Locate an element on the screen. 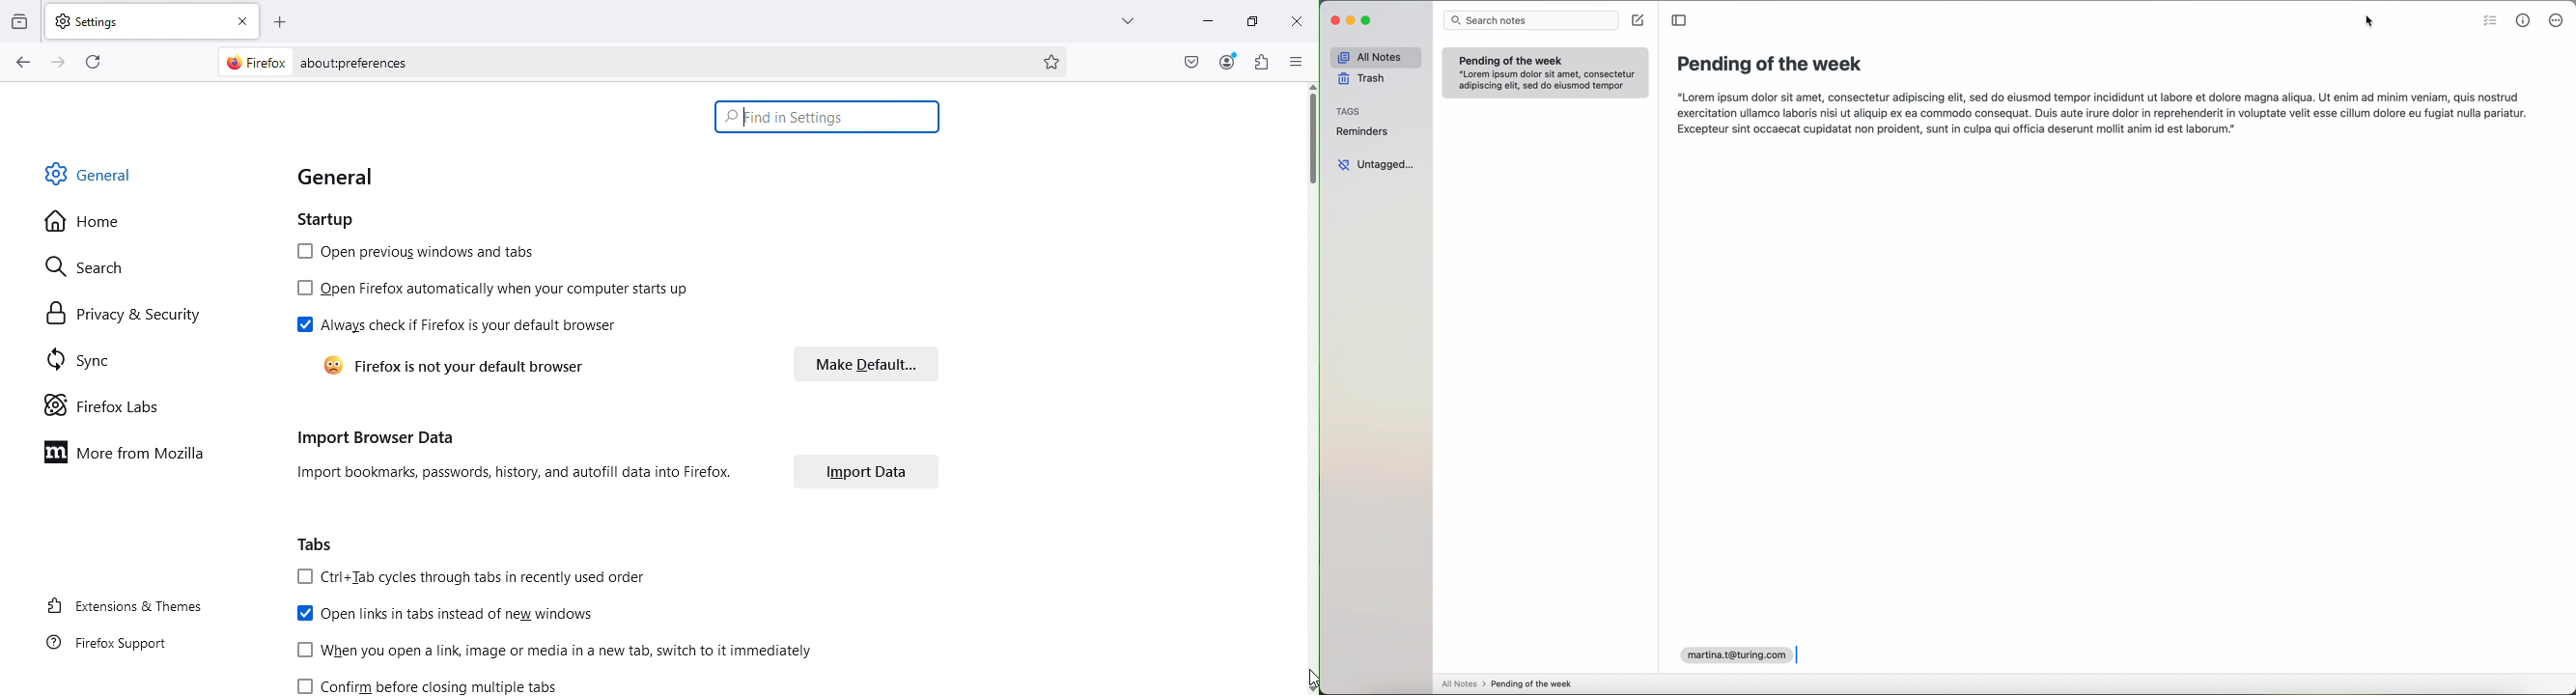 The image size is (2576, 700). close is located at coordinates (243, 18).